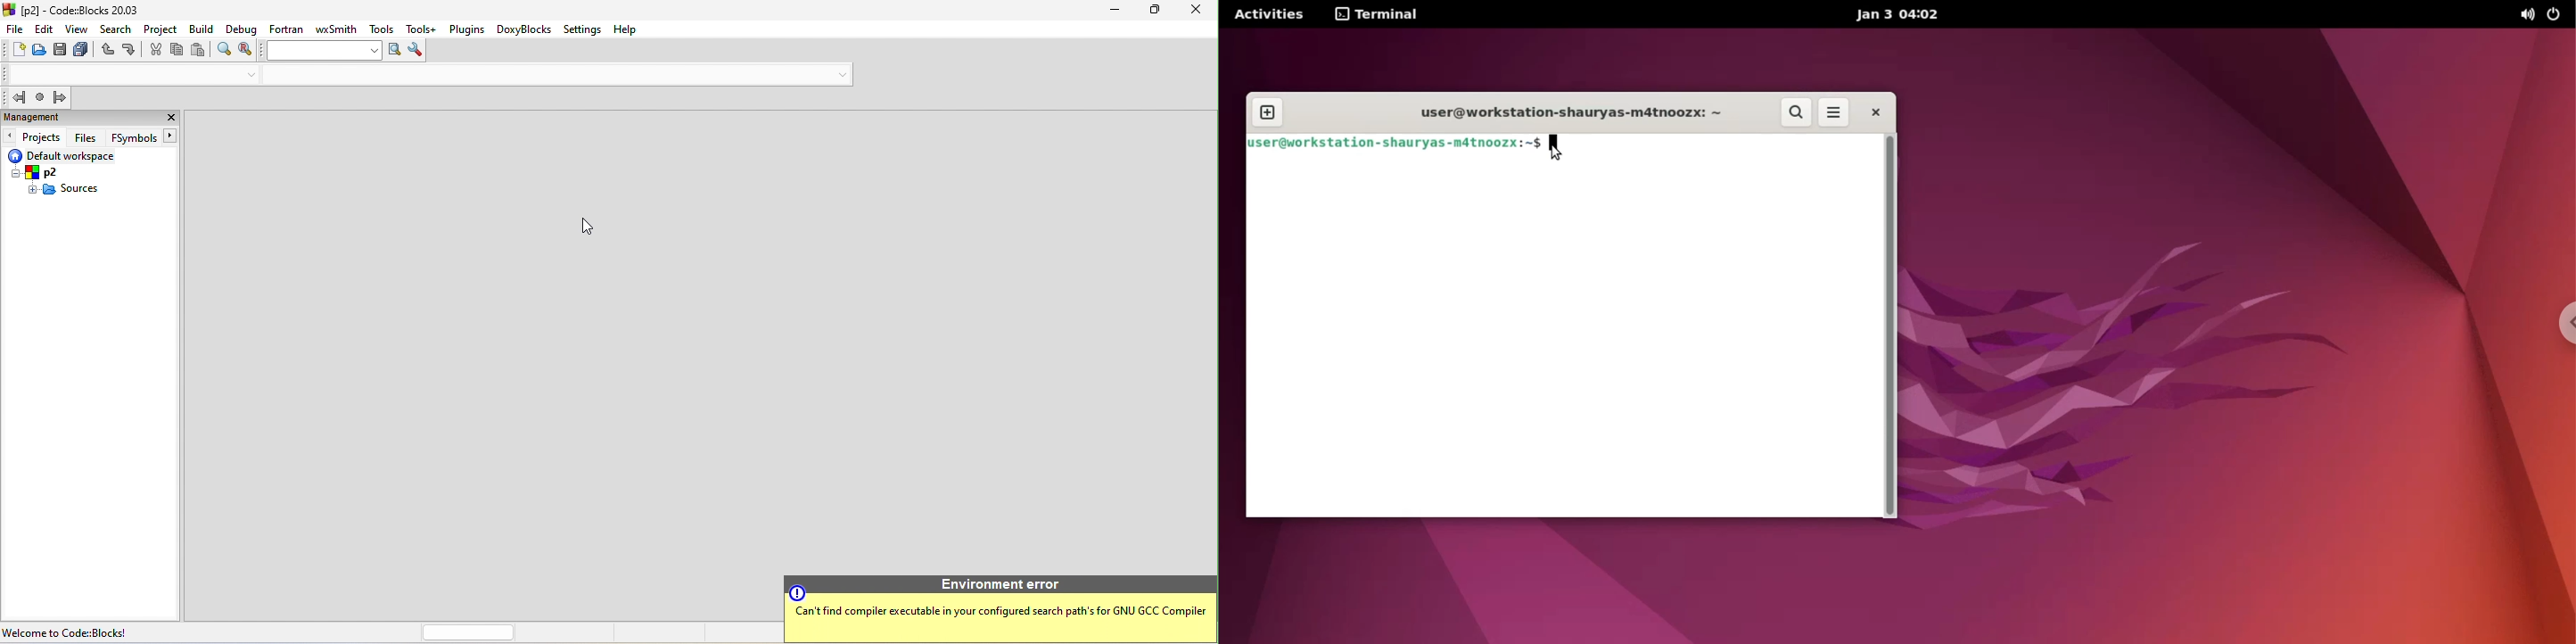 Image resolution: width=2576 pixels, height=644 pixels. Describe the element at coordinates (1148, 8) in the screenshot. I see `maximize` at that location.